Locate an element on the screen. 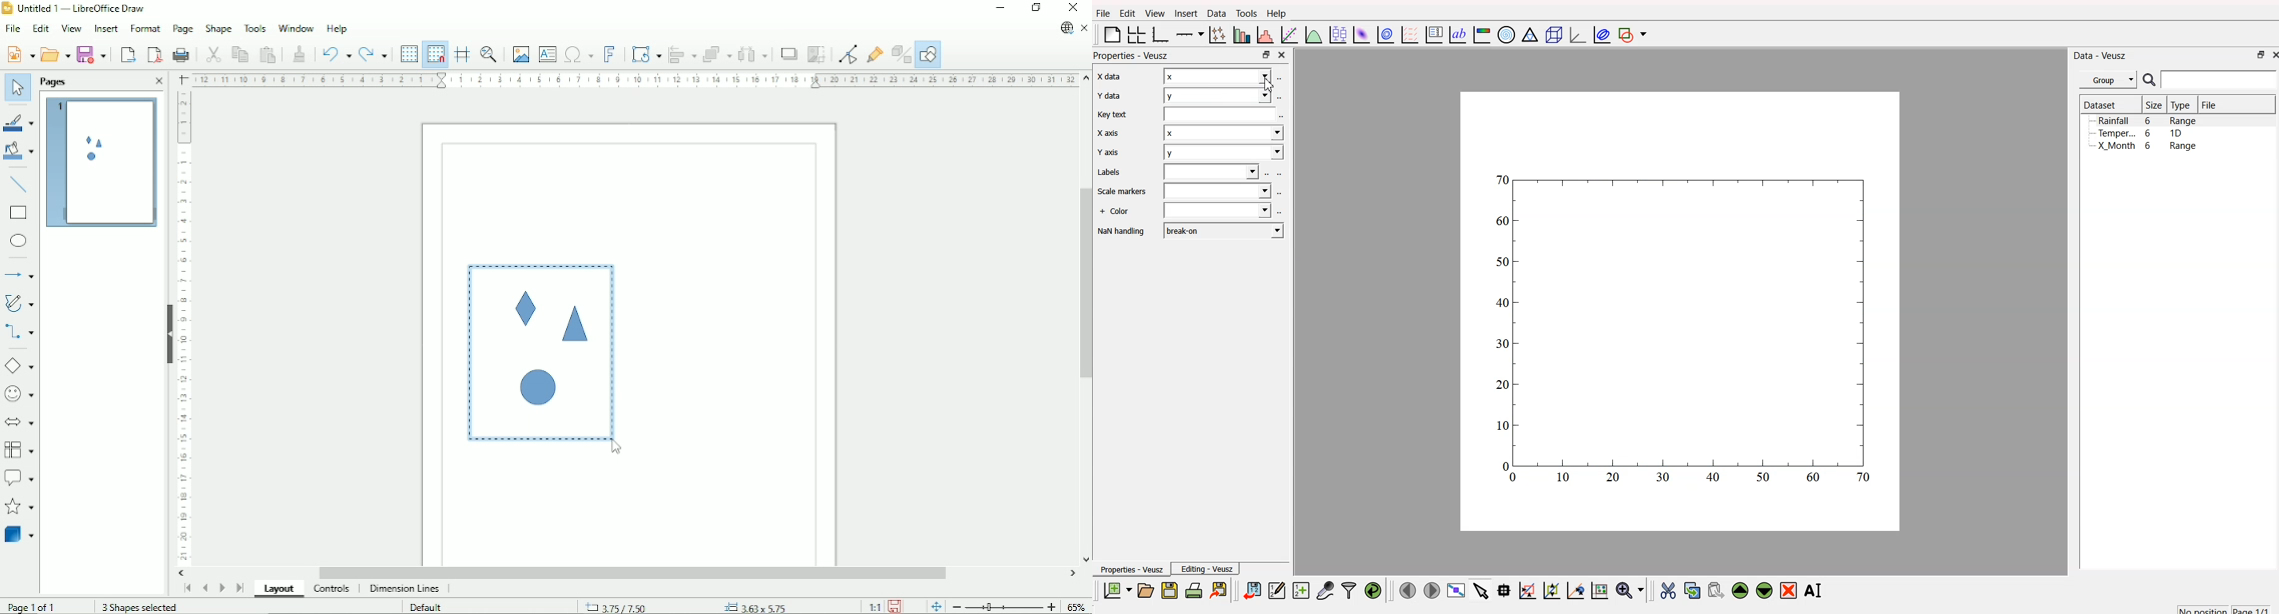 This screenshot has width=2296, height=616. Close document is located at coordinates (1084, 28).